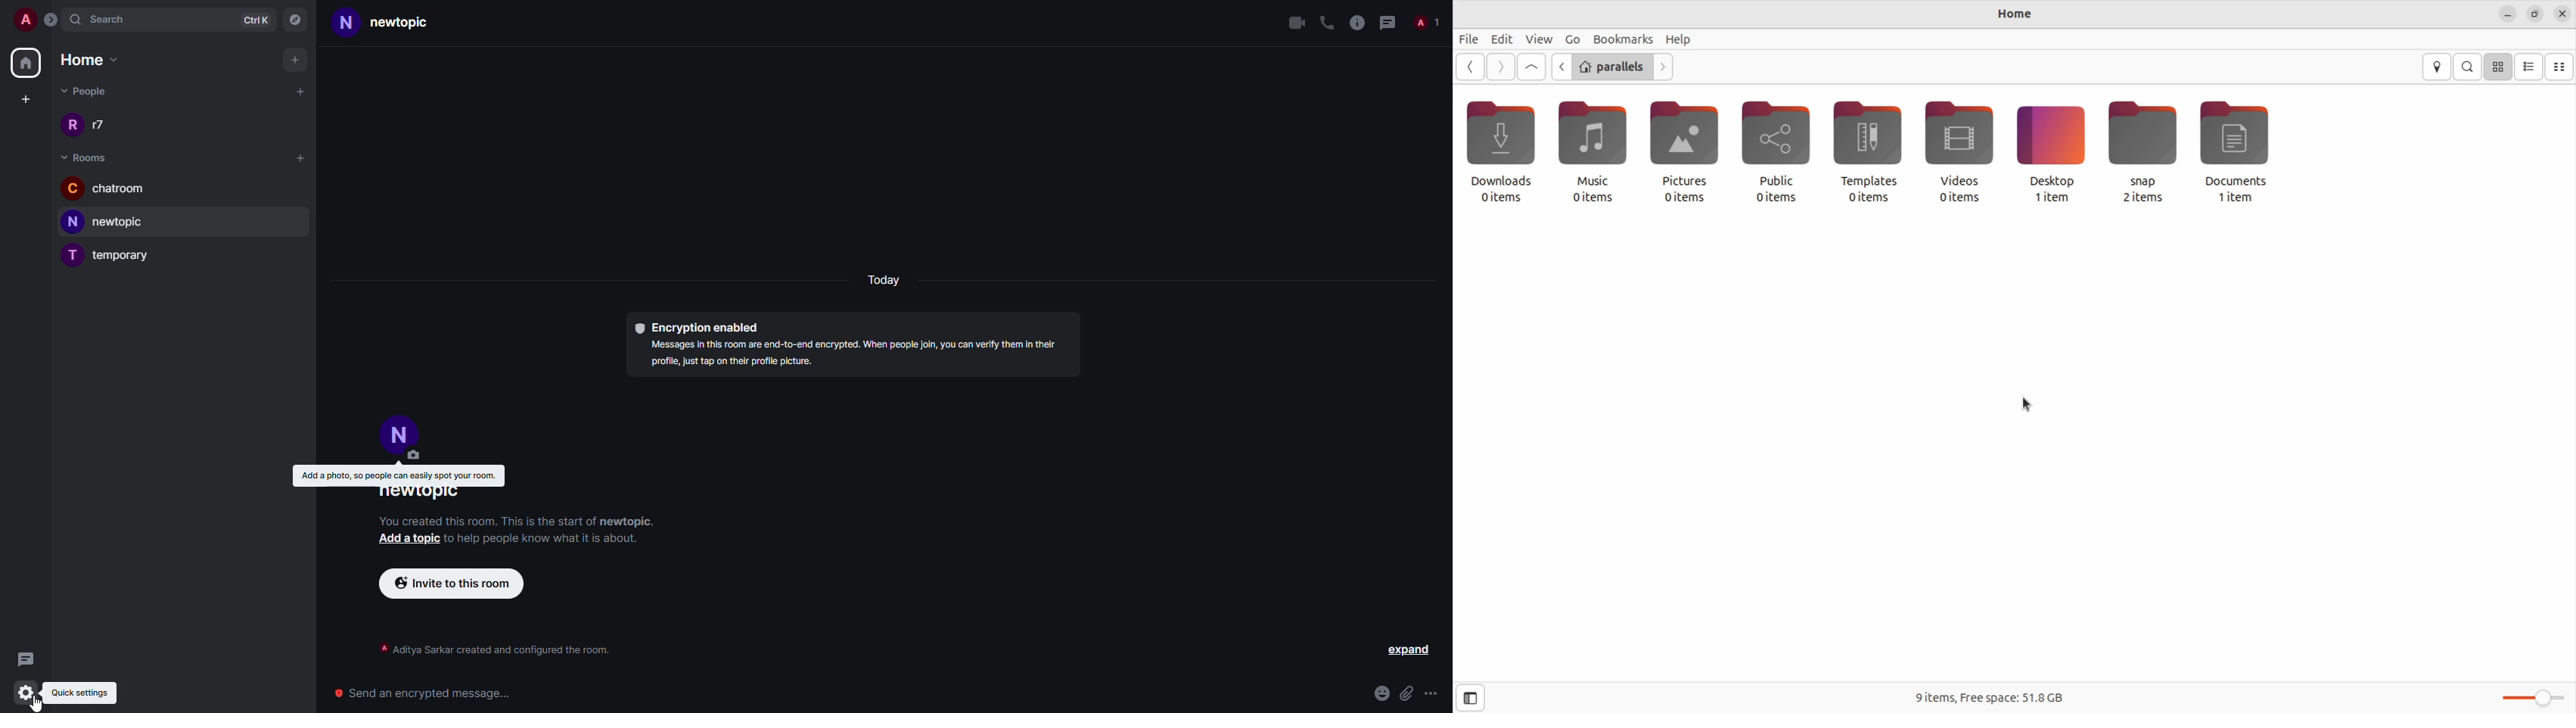 This screenshot has height=728, width=2576. I want to click on click, so click(28, 693).